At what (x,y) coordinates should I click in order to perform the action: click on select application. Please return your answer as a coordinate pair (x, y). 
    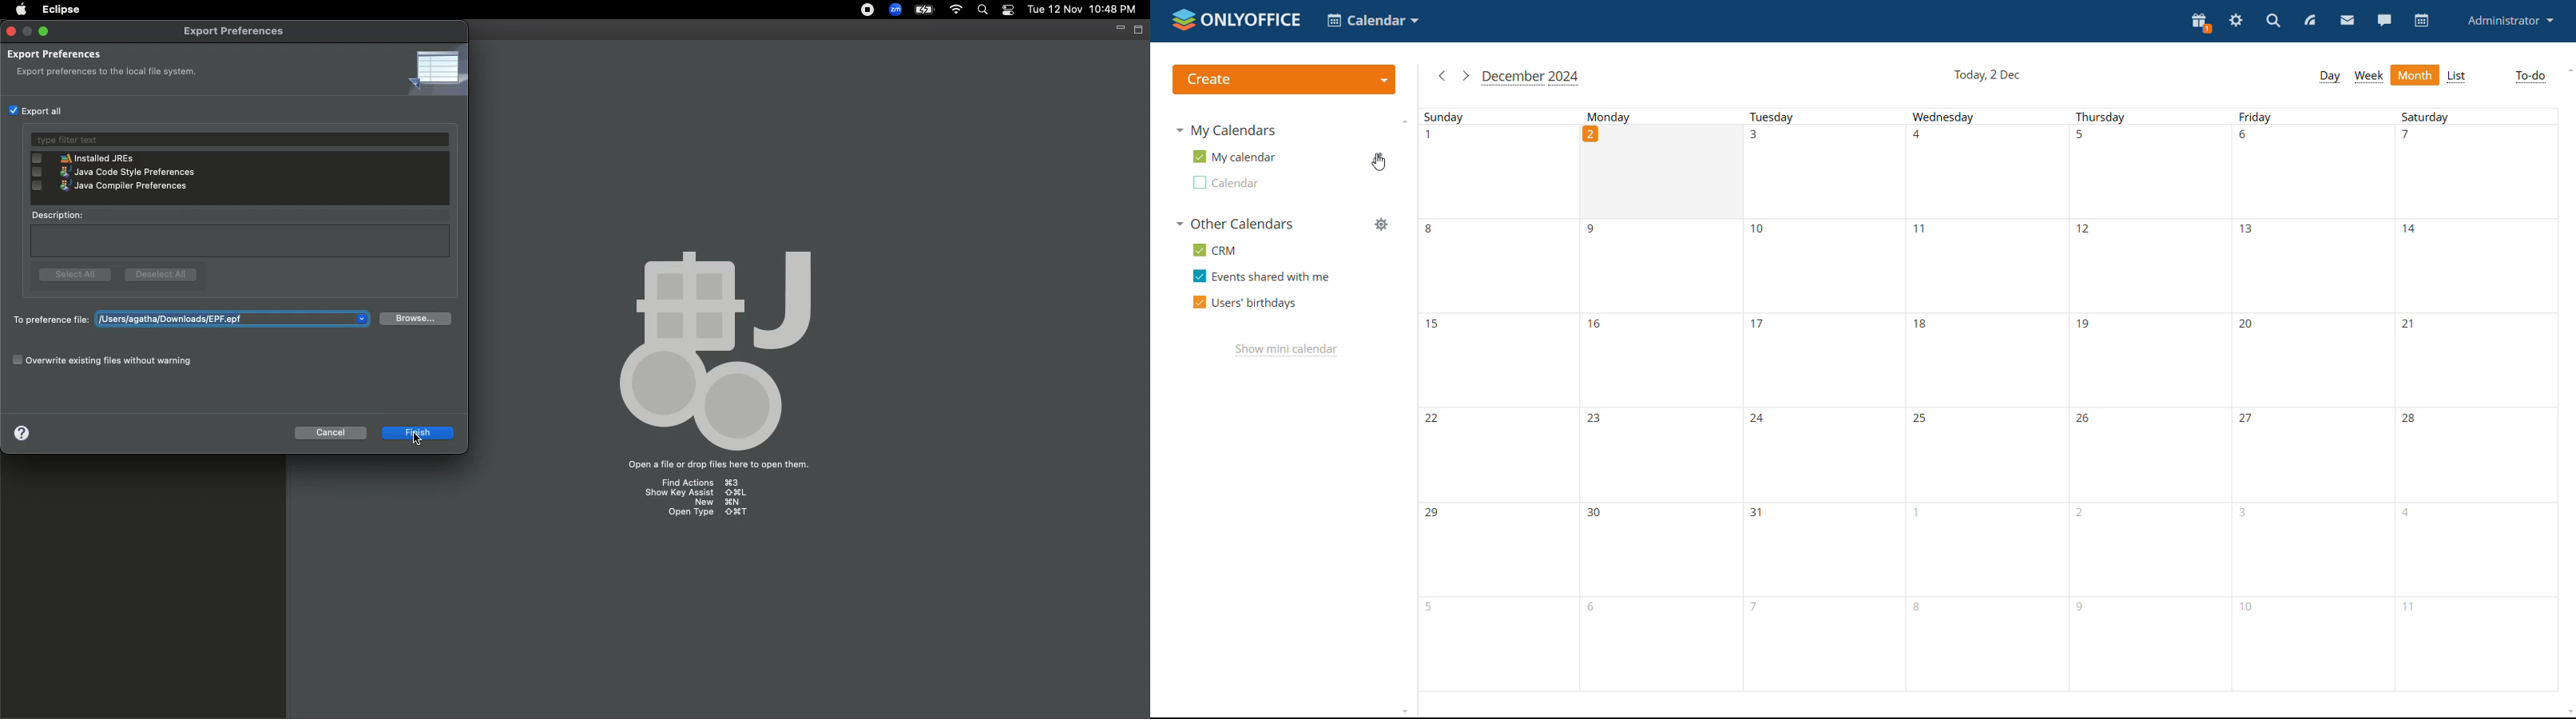
    Looking at the image, I should click on (1373, 21).